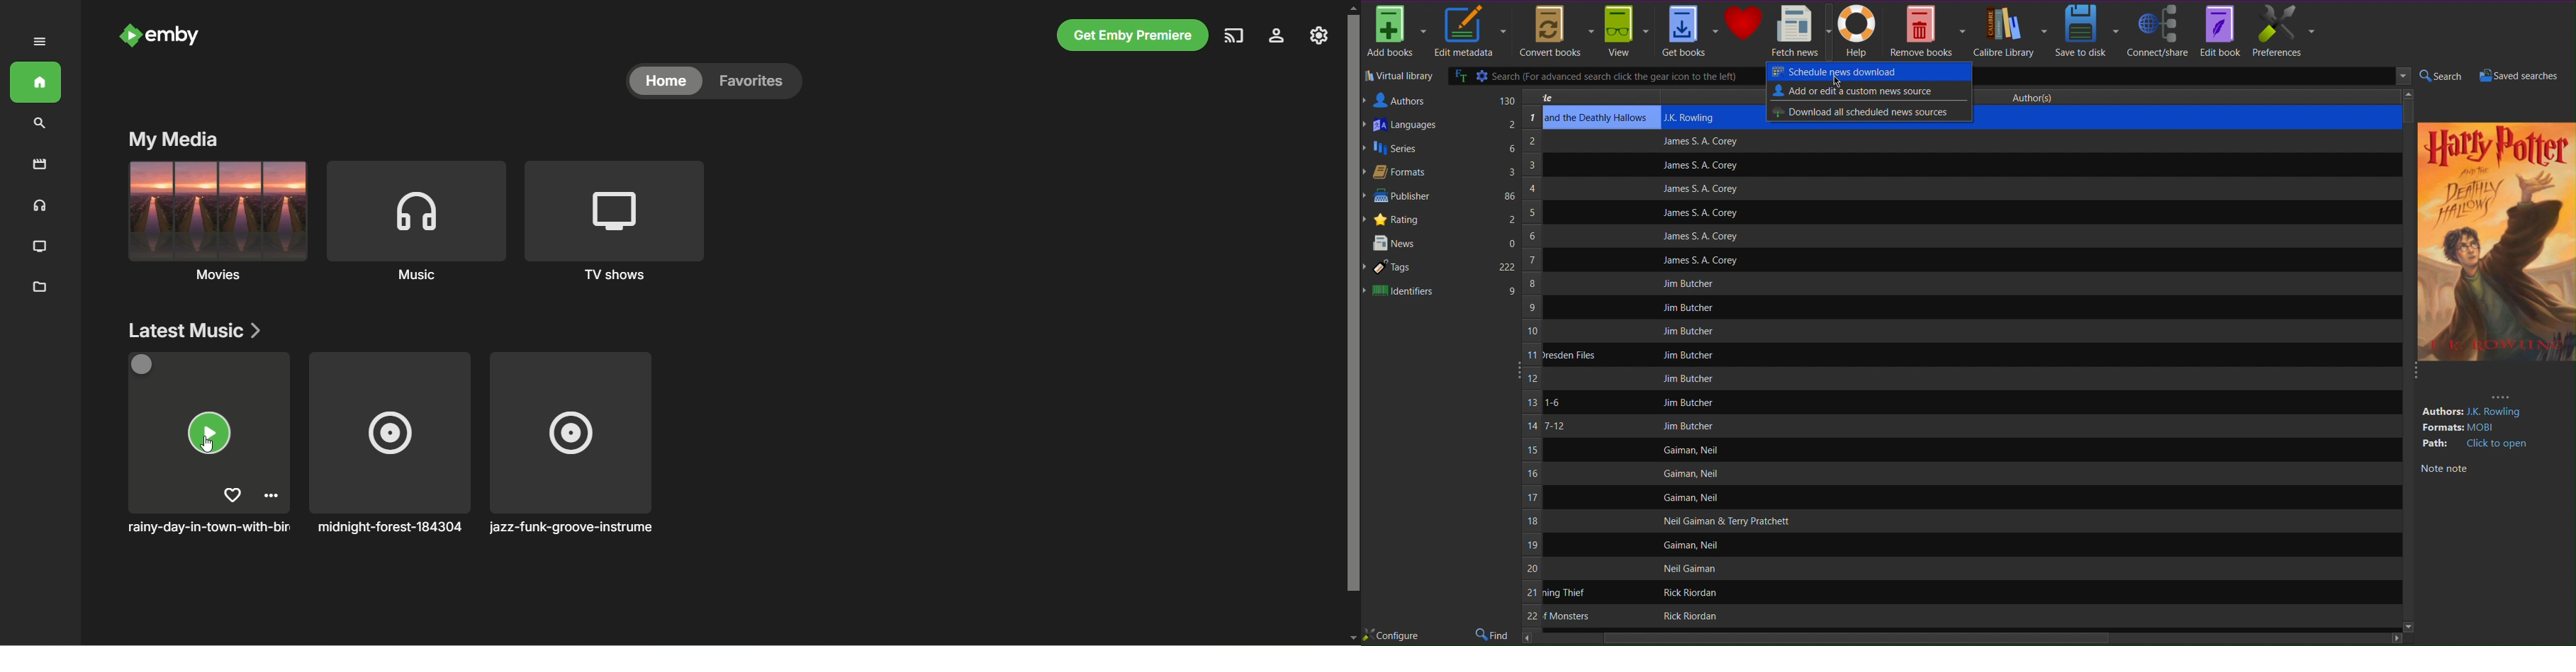 The image size is (2576, 672). Describe the element at coordinates (1692, 498) in the screenshot. I see `Gaiman, Neil` at that location.